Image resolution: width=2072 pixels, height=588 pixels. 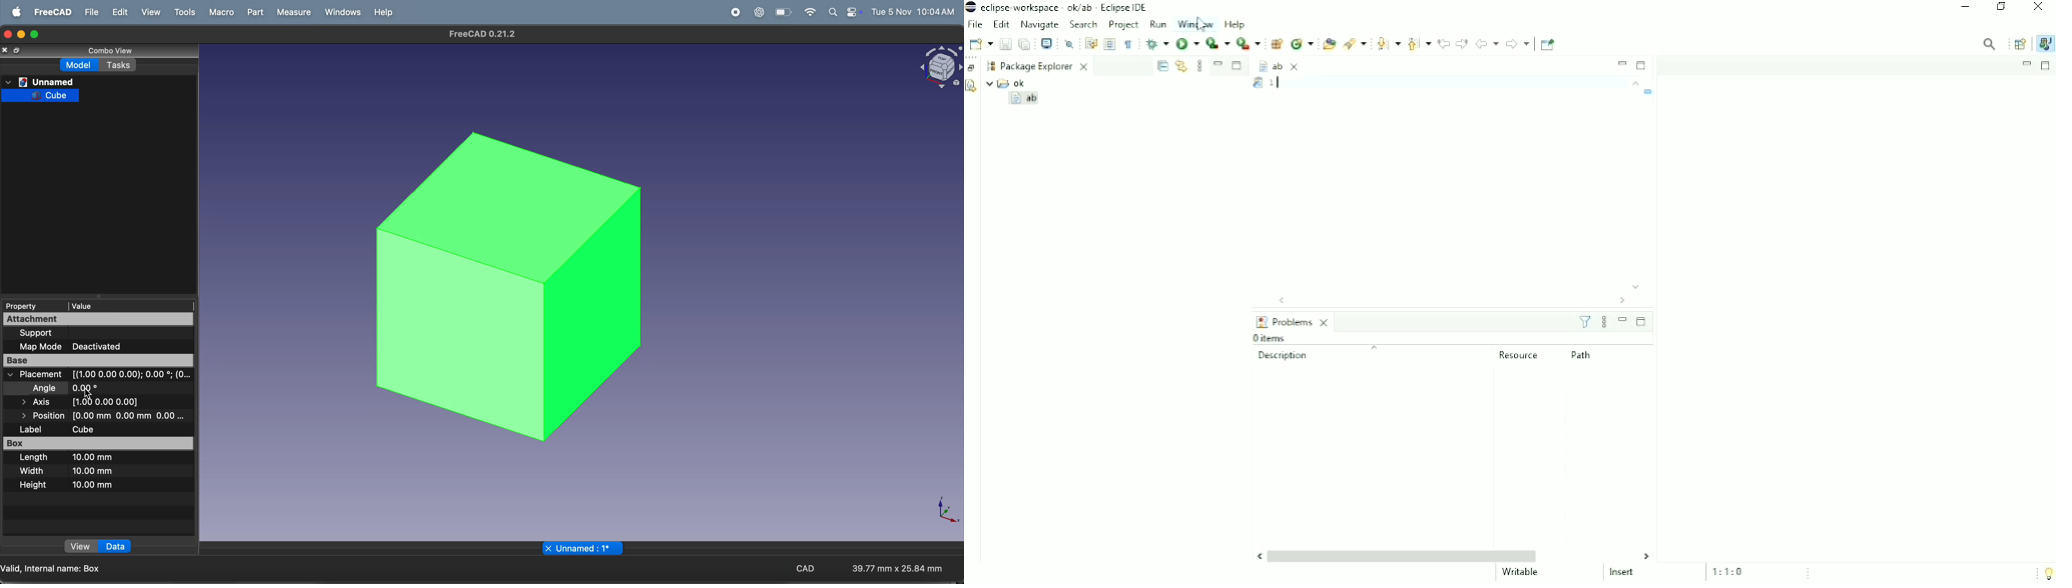 What do you see at coordinates (80, 548) in the screenshot?
I see `view` at bounding box center [80, 548].